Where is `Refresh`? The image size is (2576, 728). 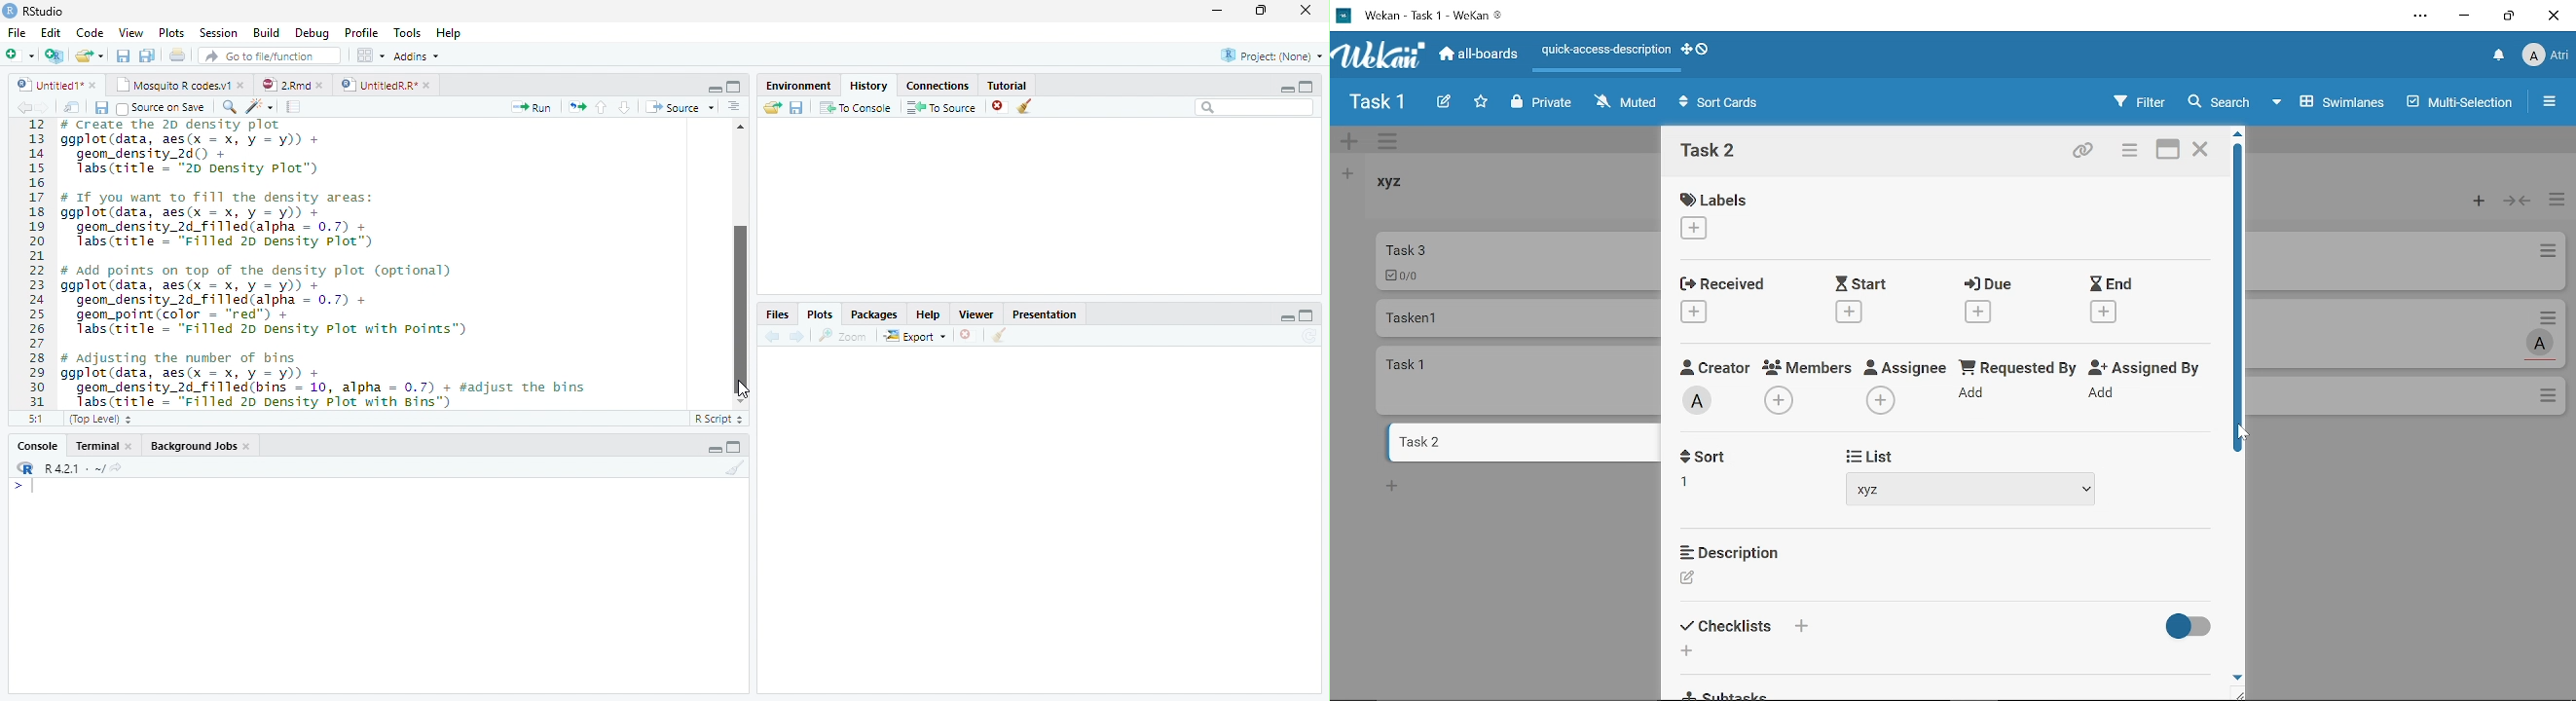
Refresh is located at coordinates (1312, 336).